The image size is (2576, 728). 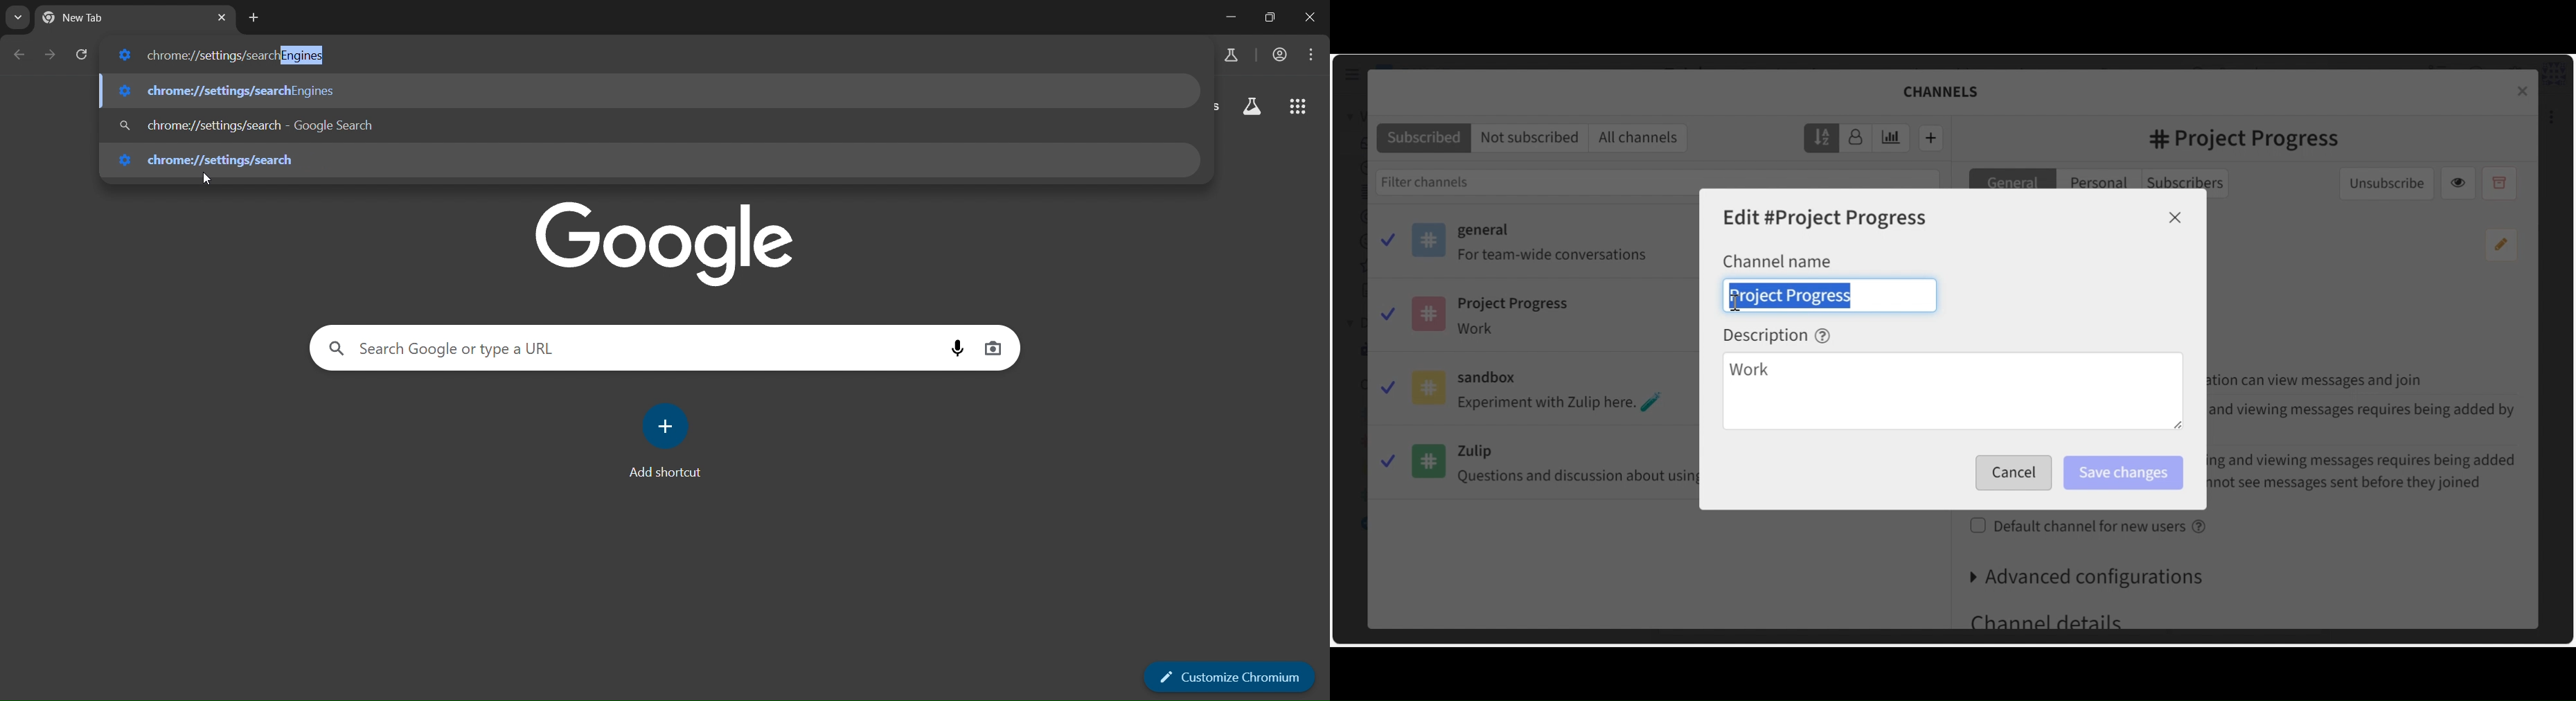 I want to click on reload page, so click(x=83, y=55).